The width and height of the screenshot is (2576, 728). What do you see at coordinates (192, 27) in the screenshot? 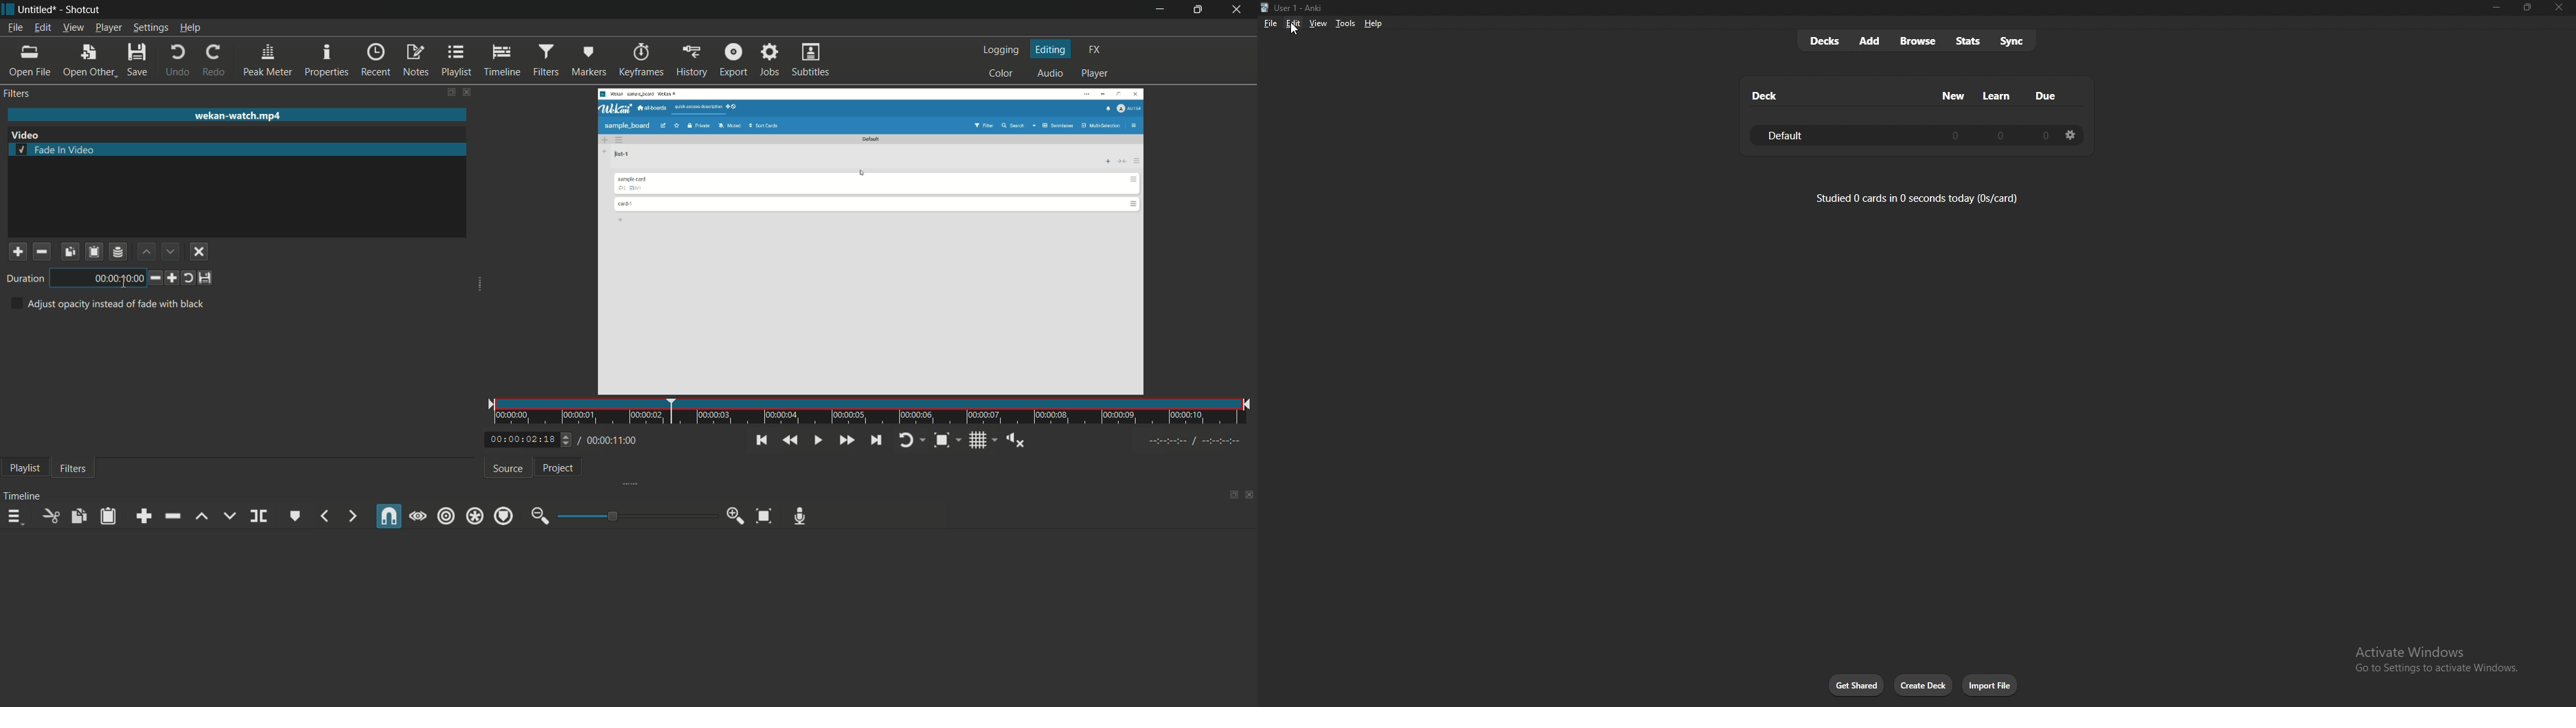
I see `help menu` at bounding box center [192, 27].